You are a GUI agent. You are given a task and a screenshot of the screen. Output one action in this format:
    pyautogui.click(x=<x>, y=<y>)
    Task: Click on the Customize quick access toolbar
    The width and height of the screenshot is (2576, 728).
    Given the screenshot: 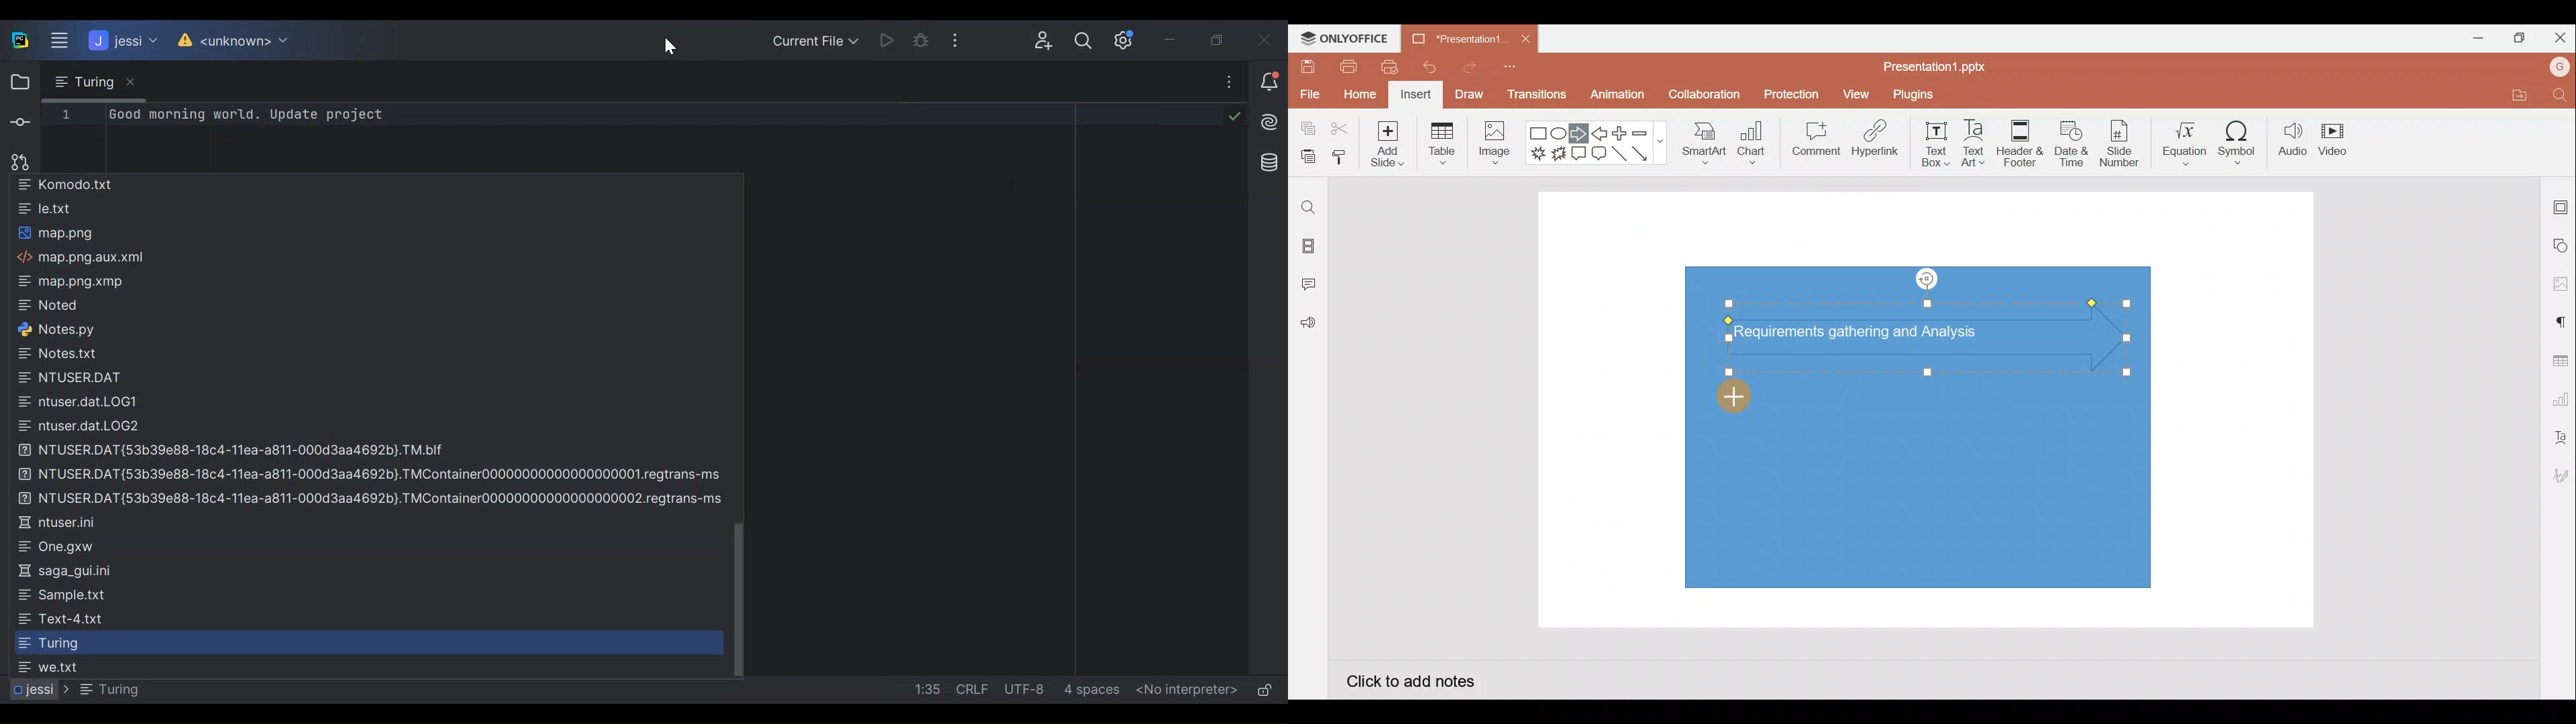 What is the action you would take?
    pyautogui.click(x=1514, y=71)
    